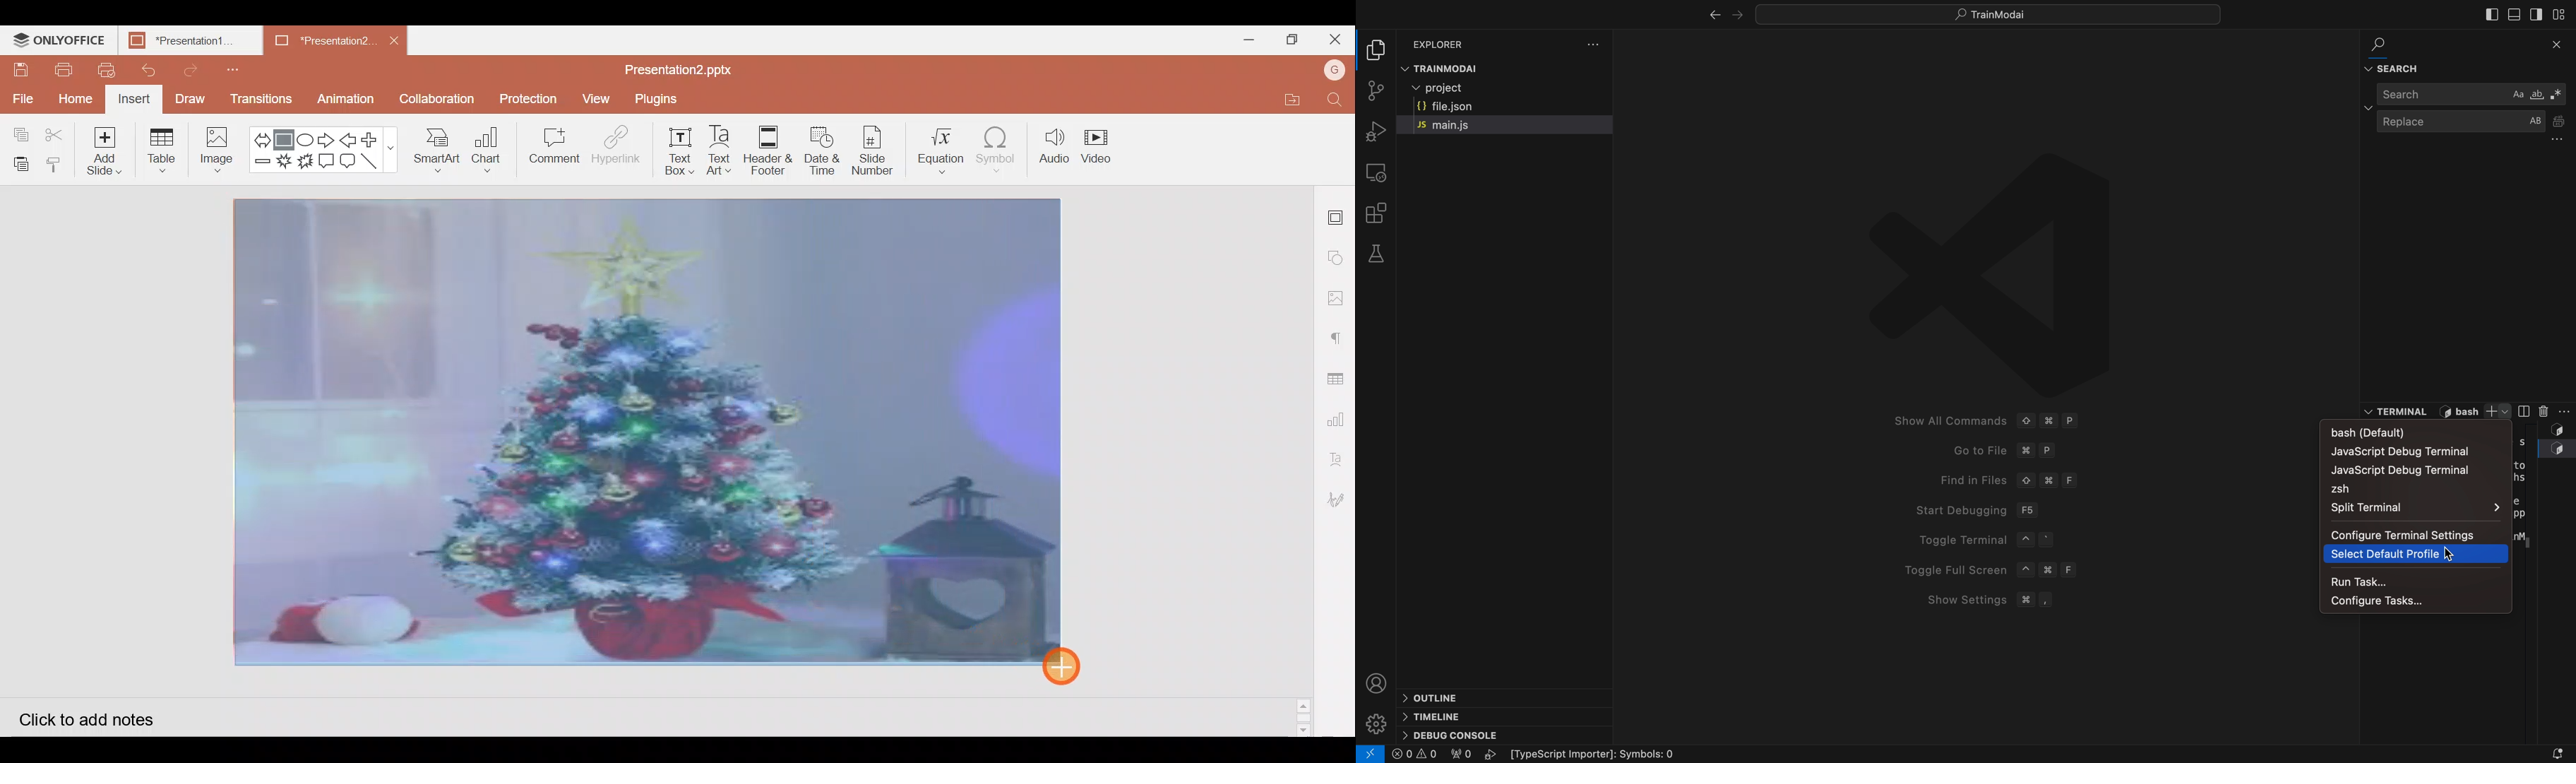  I want to click on Cursor on image, so click(1071, 665).